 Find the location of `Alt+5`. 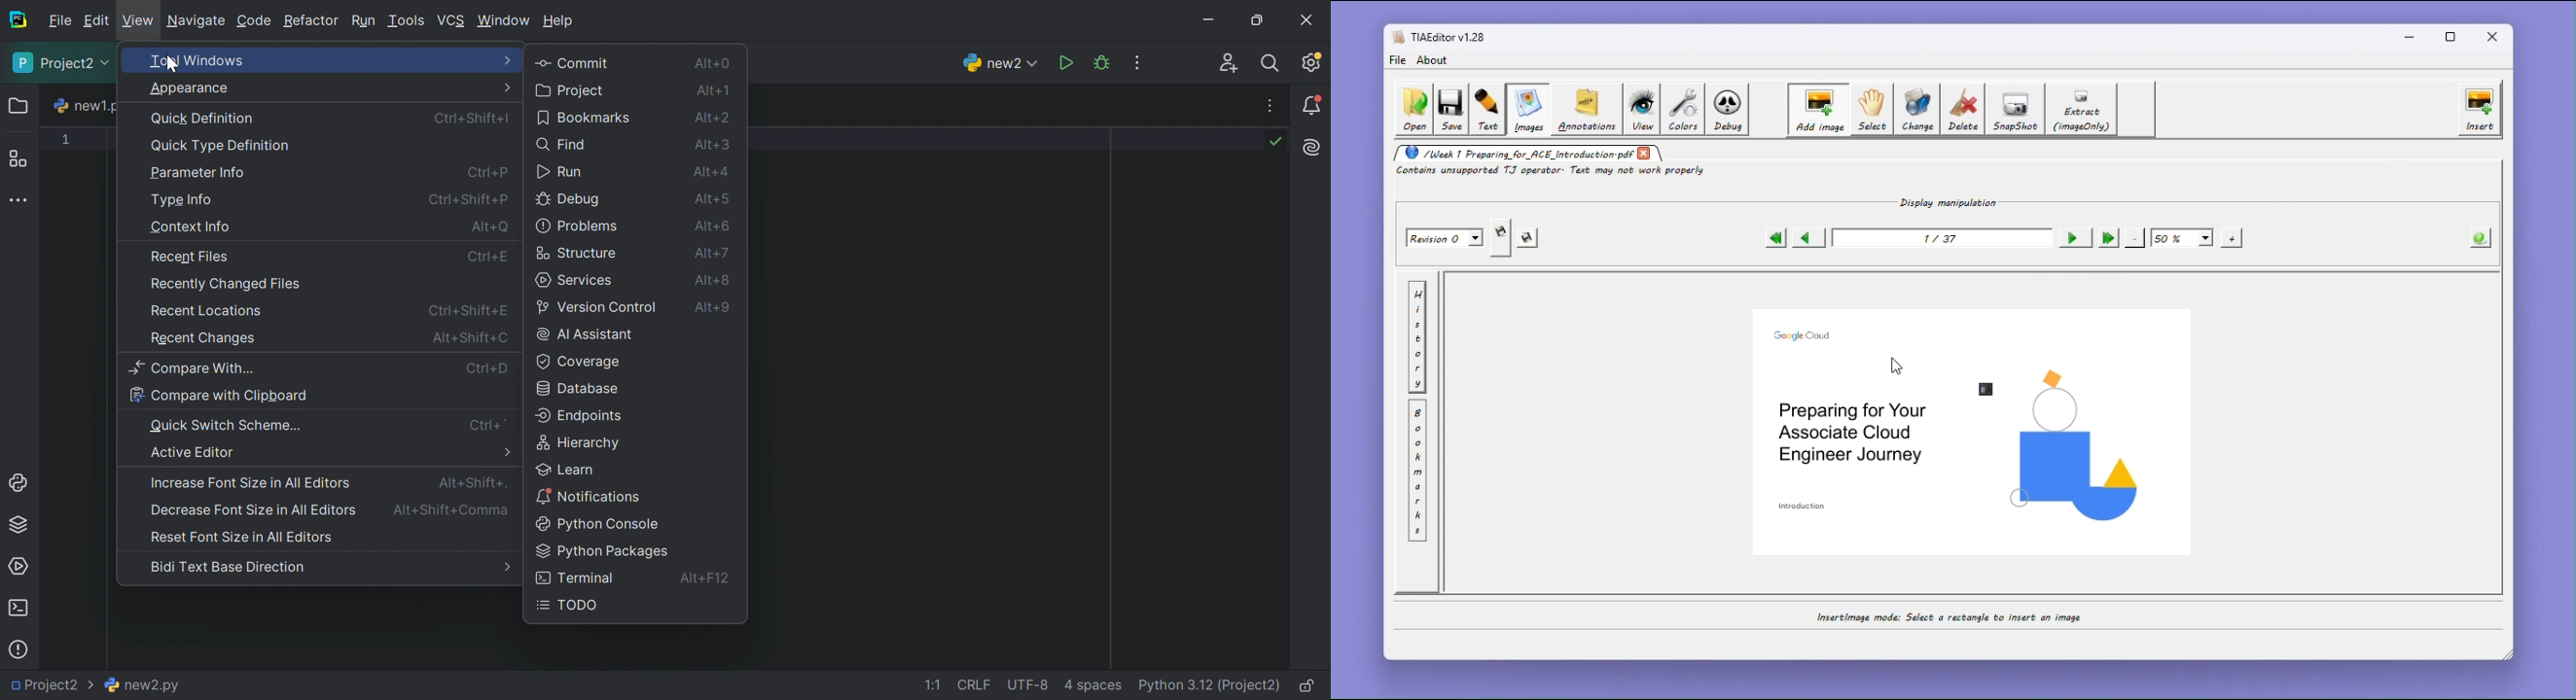

Alt+5 is located at coordinates (715, 199).